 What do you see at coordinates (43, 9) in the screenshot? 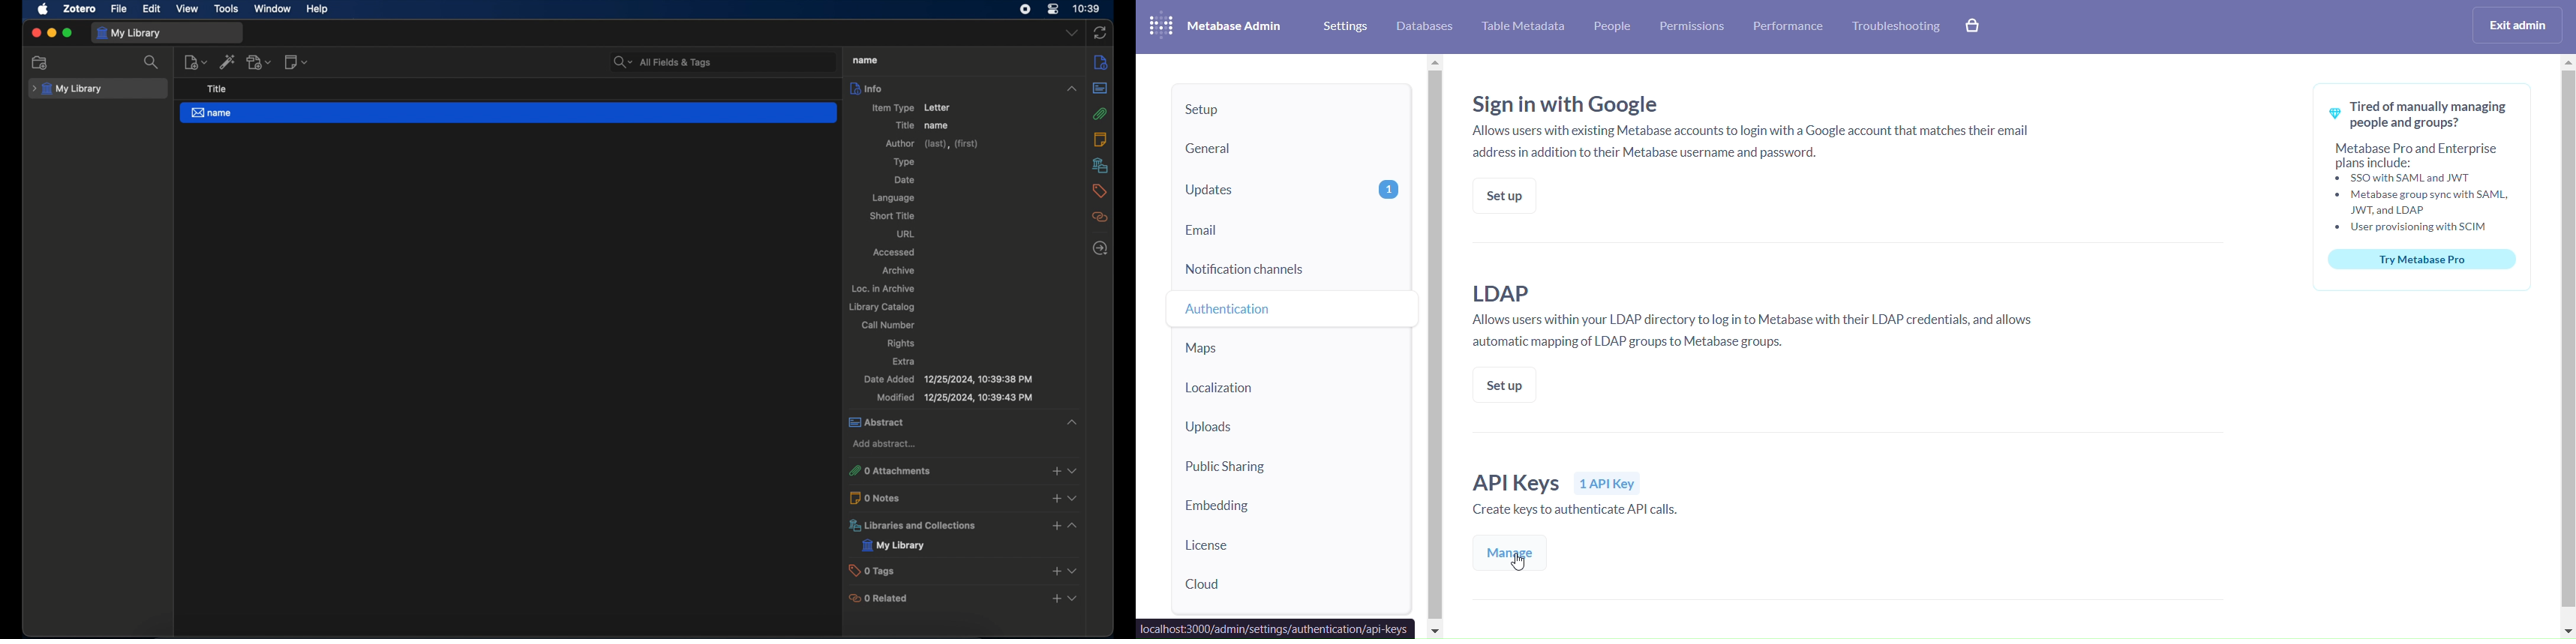
I see `apple` at bounding box center [43, 9].